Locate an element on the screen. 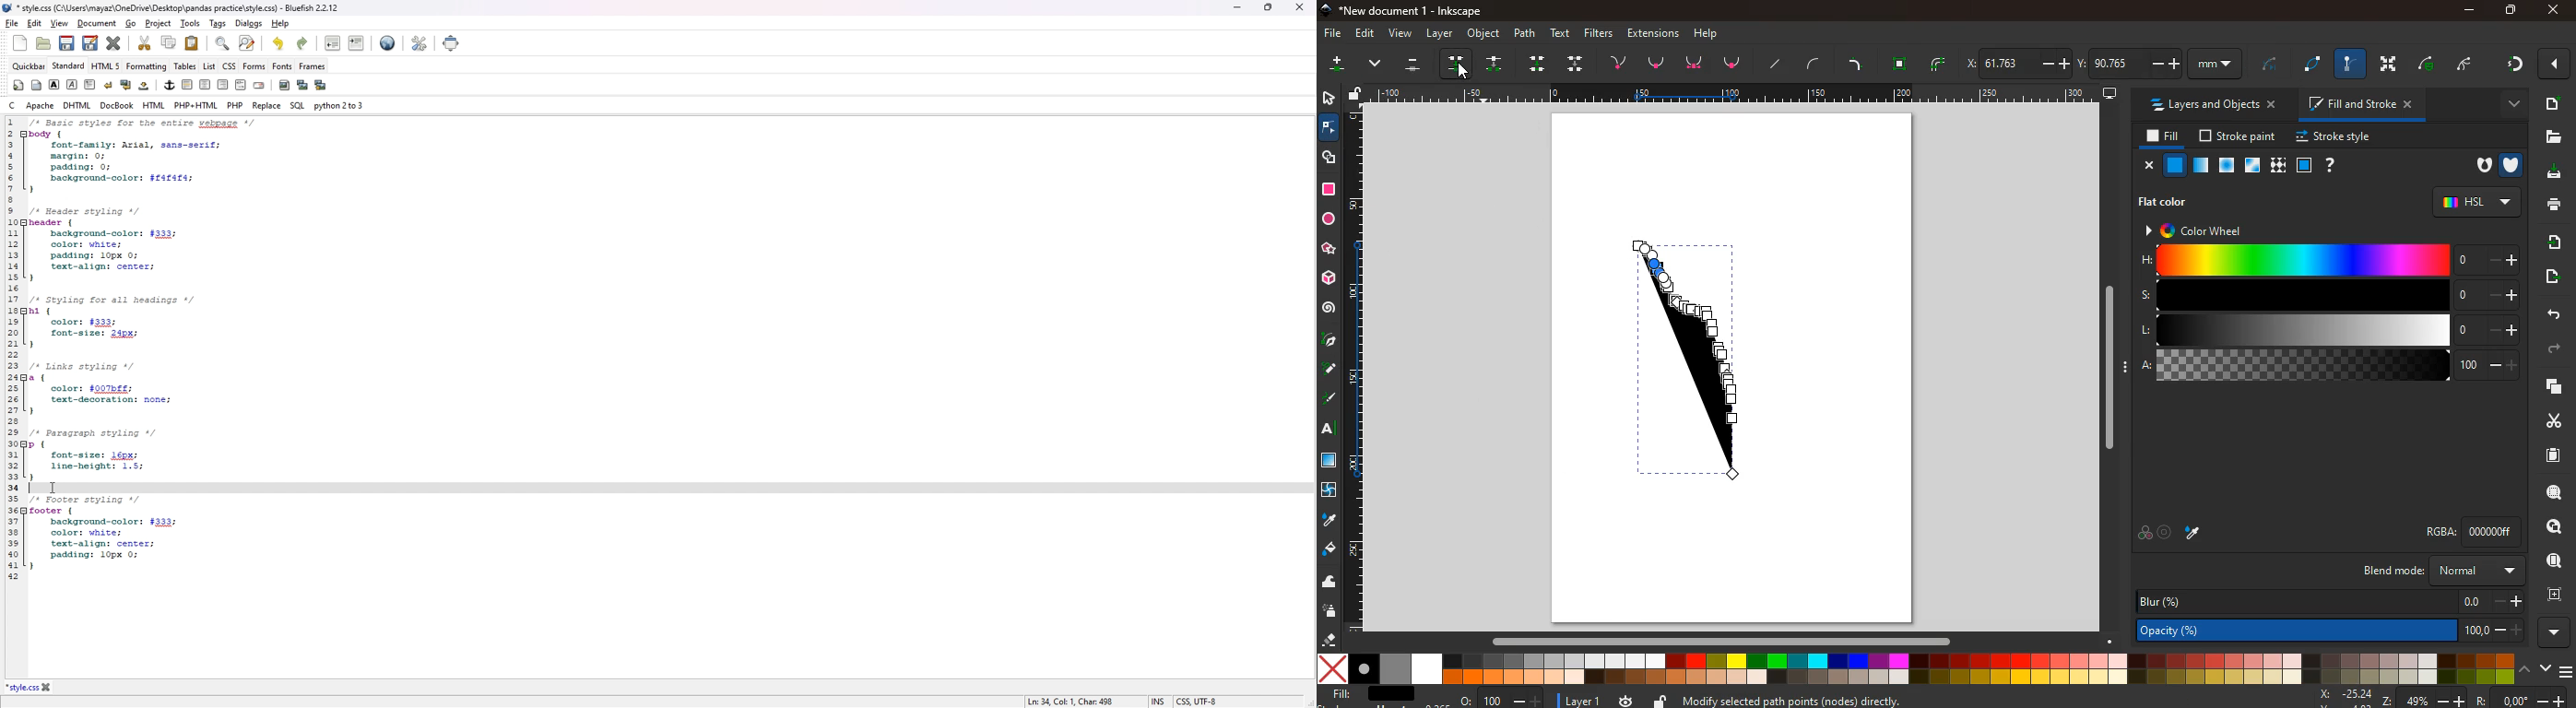 Image resolution: width=2576 pixels, height=728 pixels. shape is located at coordinates (1330, 157).